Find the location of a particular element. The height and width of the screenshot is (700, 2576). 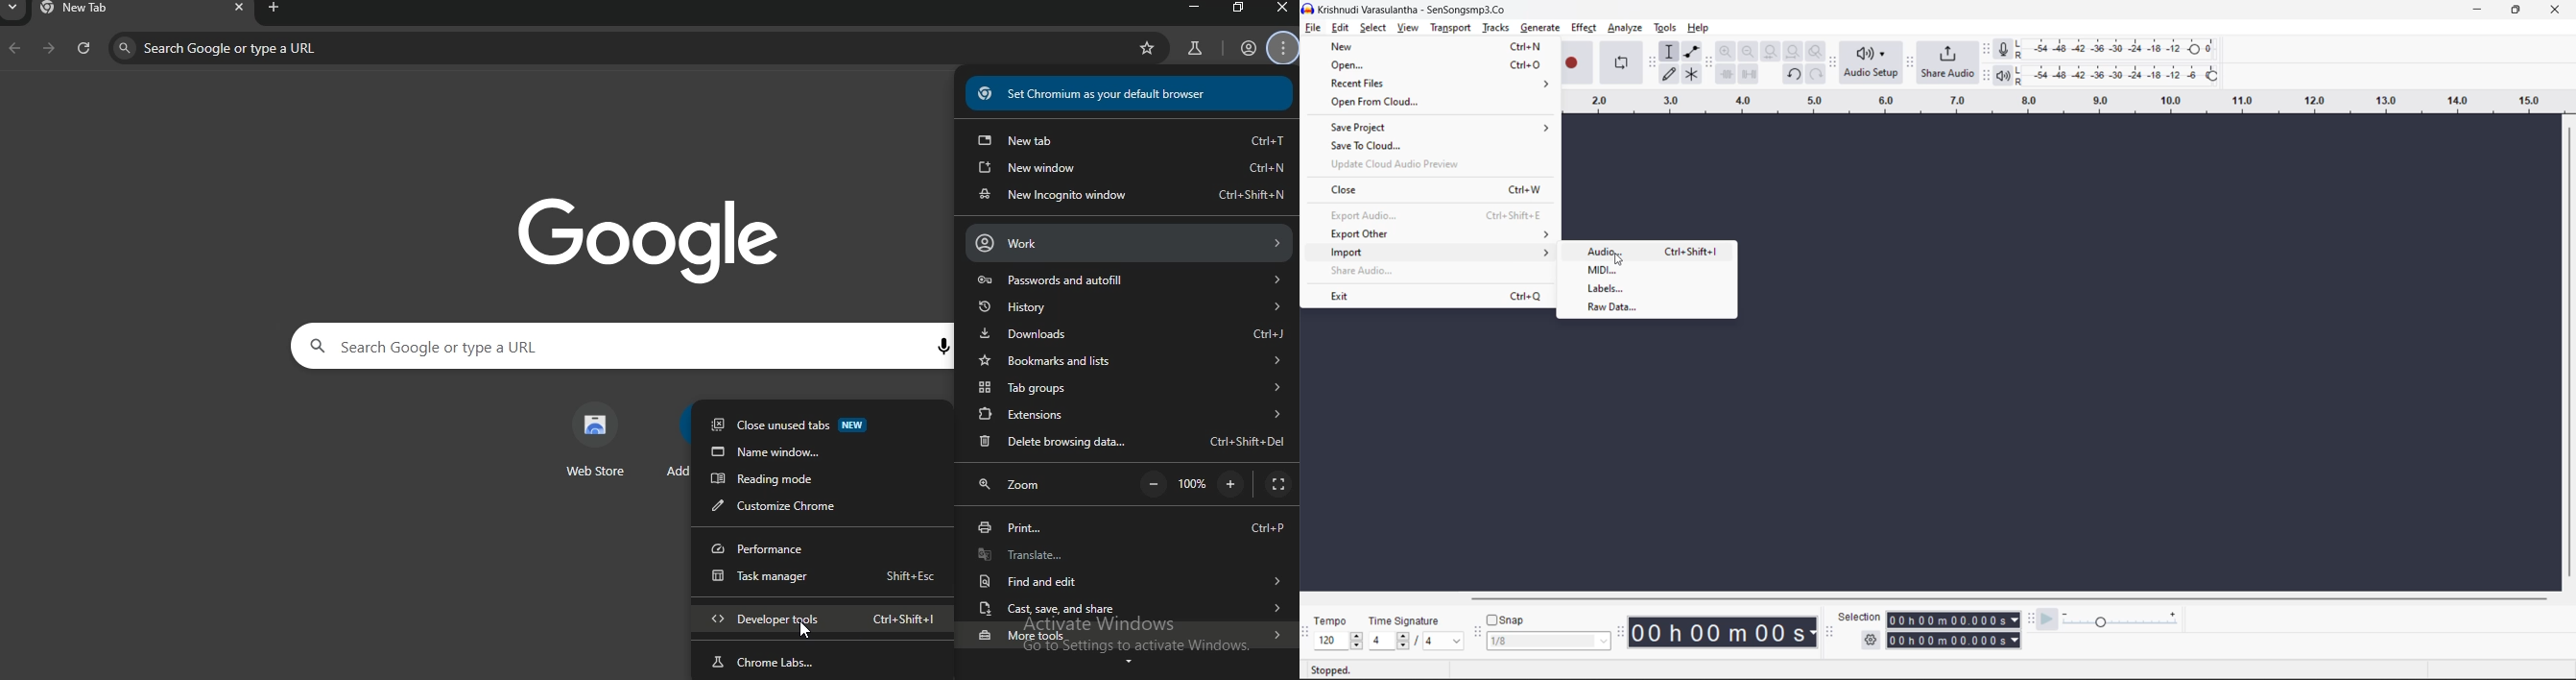

silence audio selection is located at coordinates (1750, 75).